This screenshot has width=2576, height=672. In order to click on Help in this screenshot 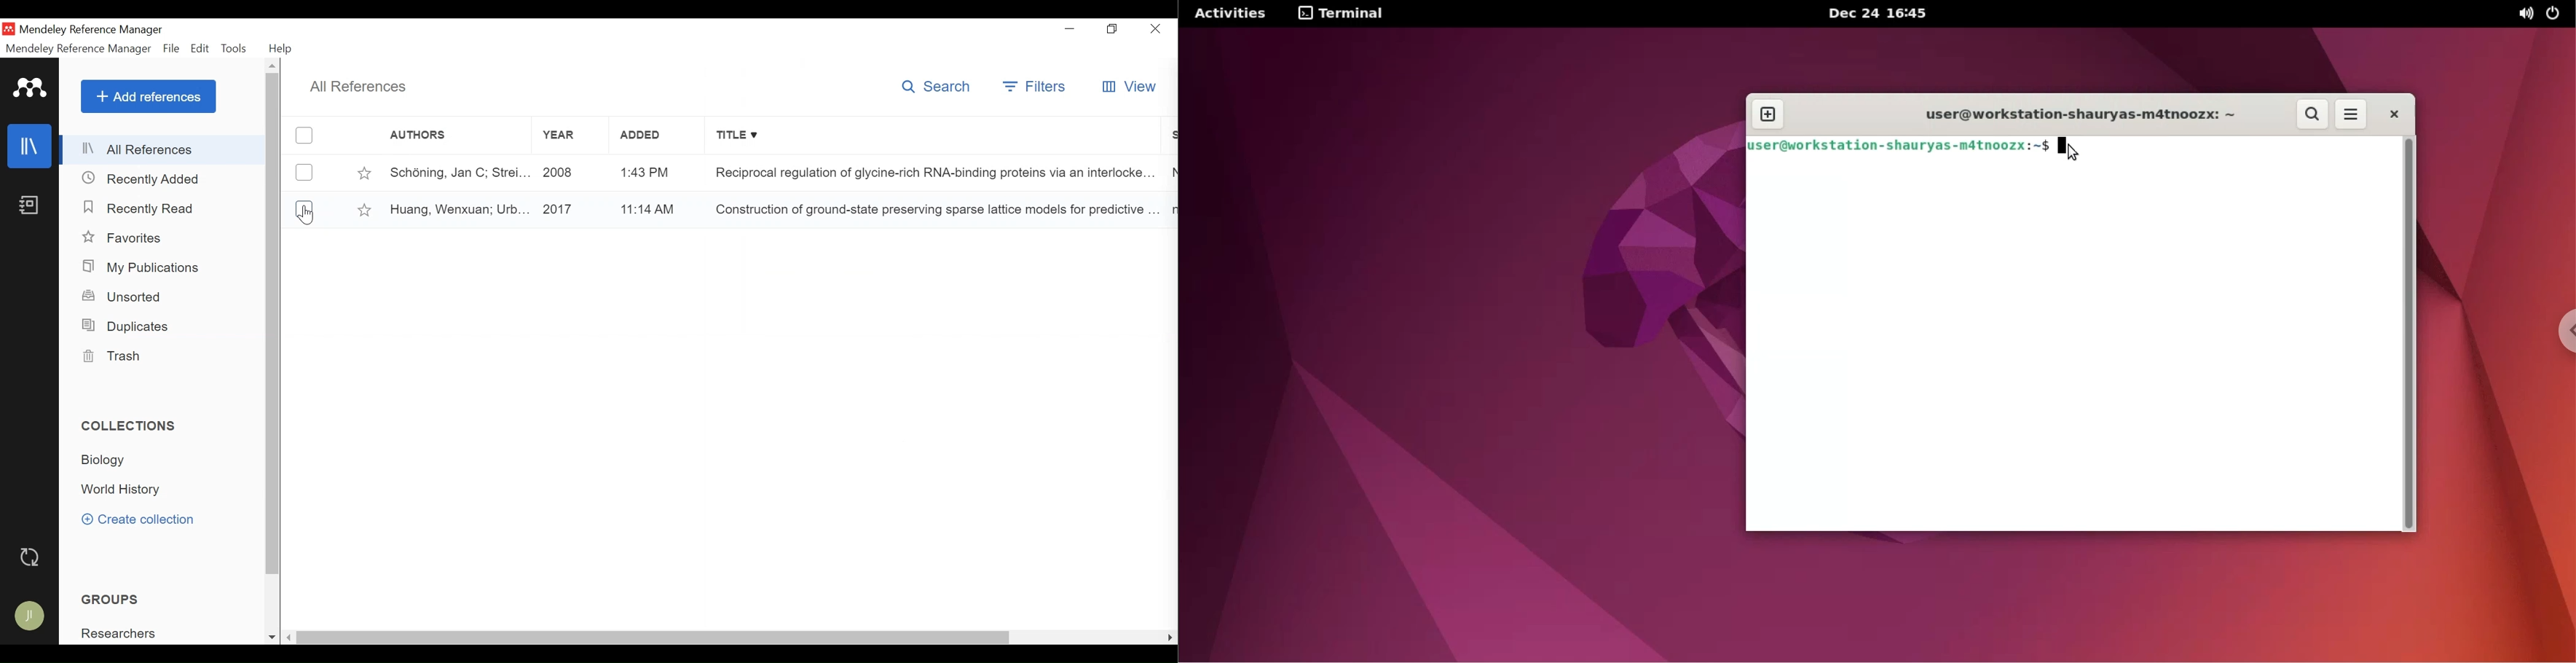, I will do `click(285, 48)`.